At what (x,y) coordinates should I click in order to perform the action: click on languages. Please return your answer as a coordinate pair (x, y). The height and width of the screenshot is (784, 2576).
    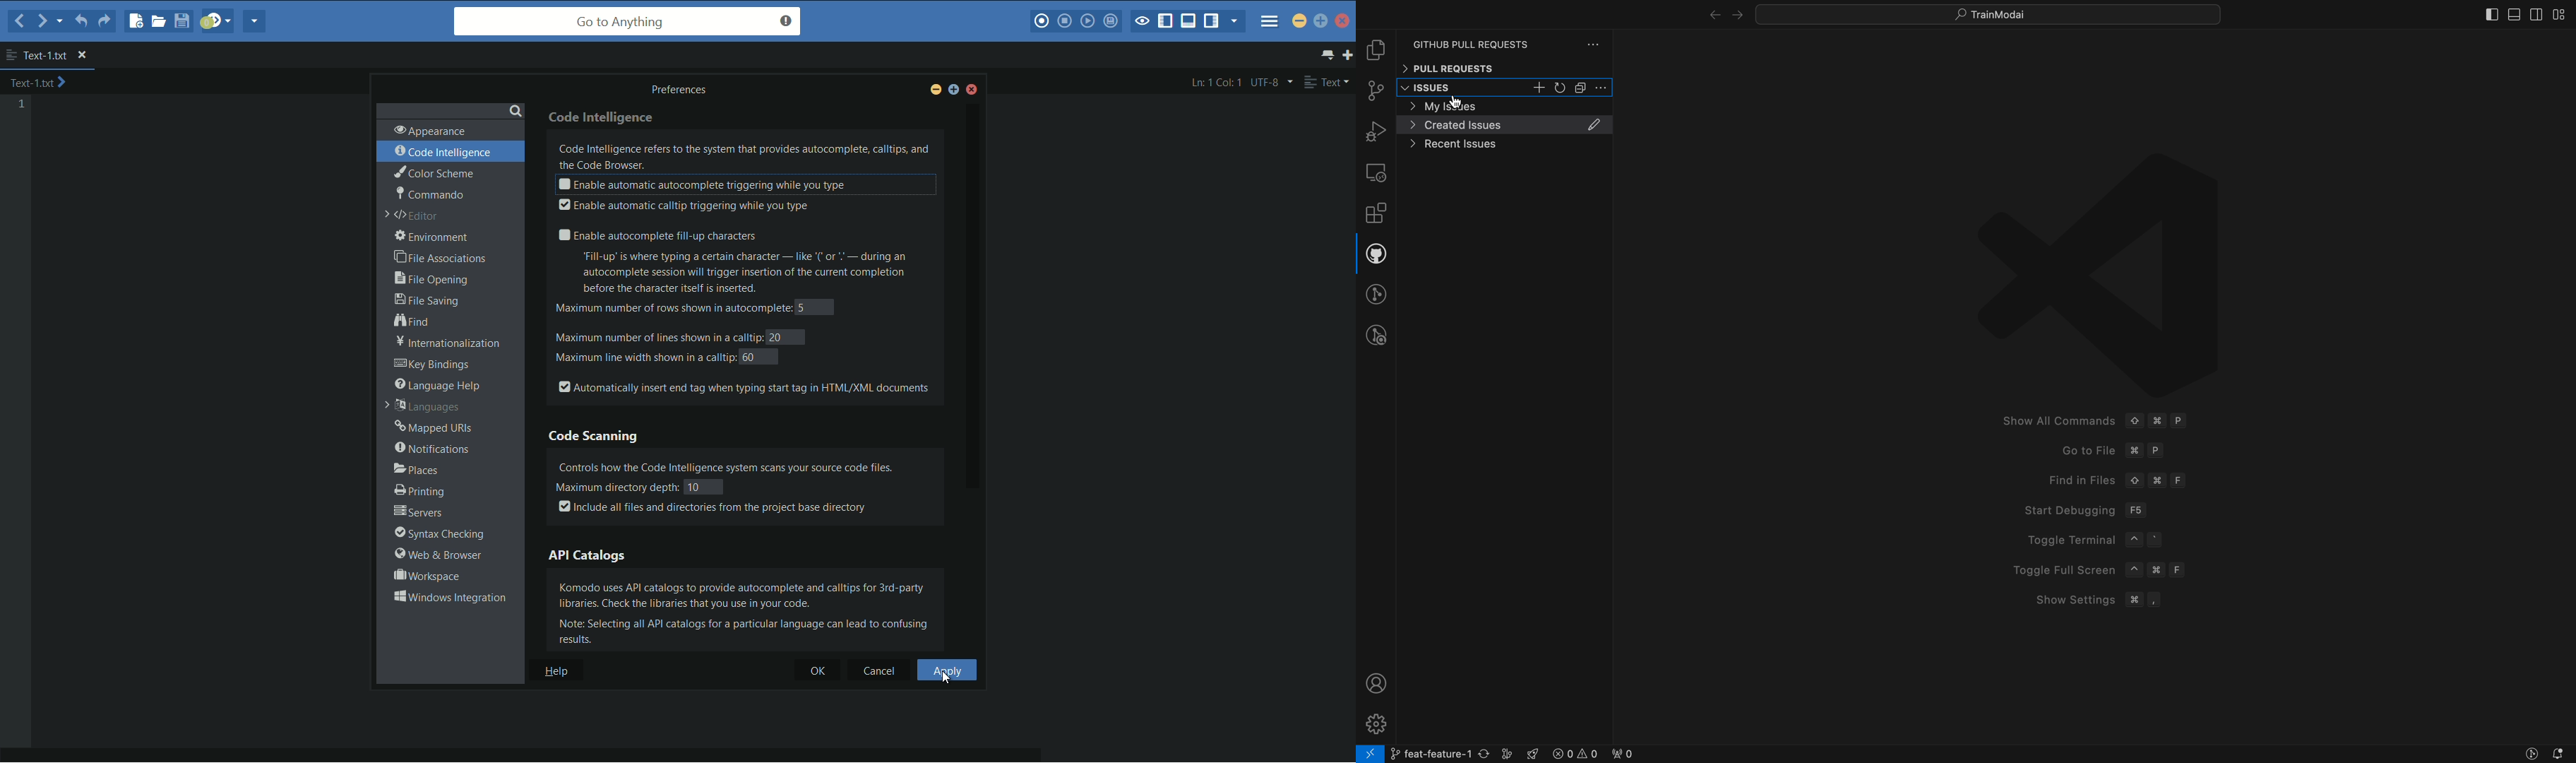
    Looking at the image, I should click on (424, 408).